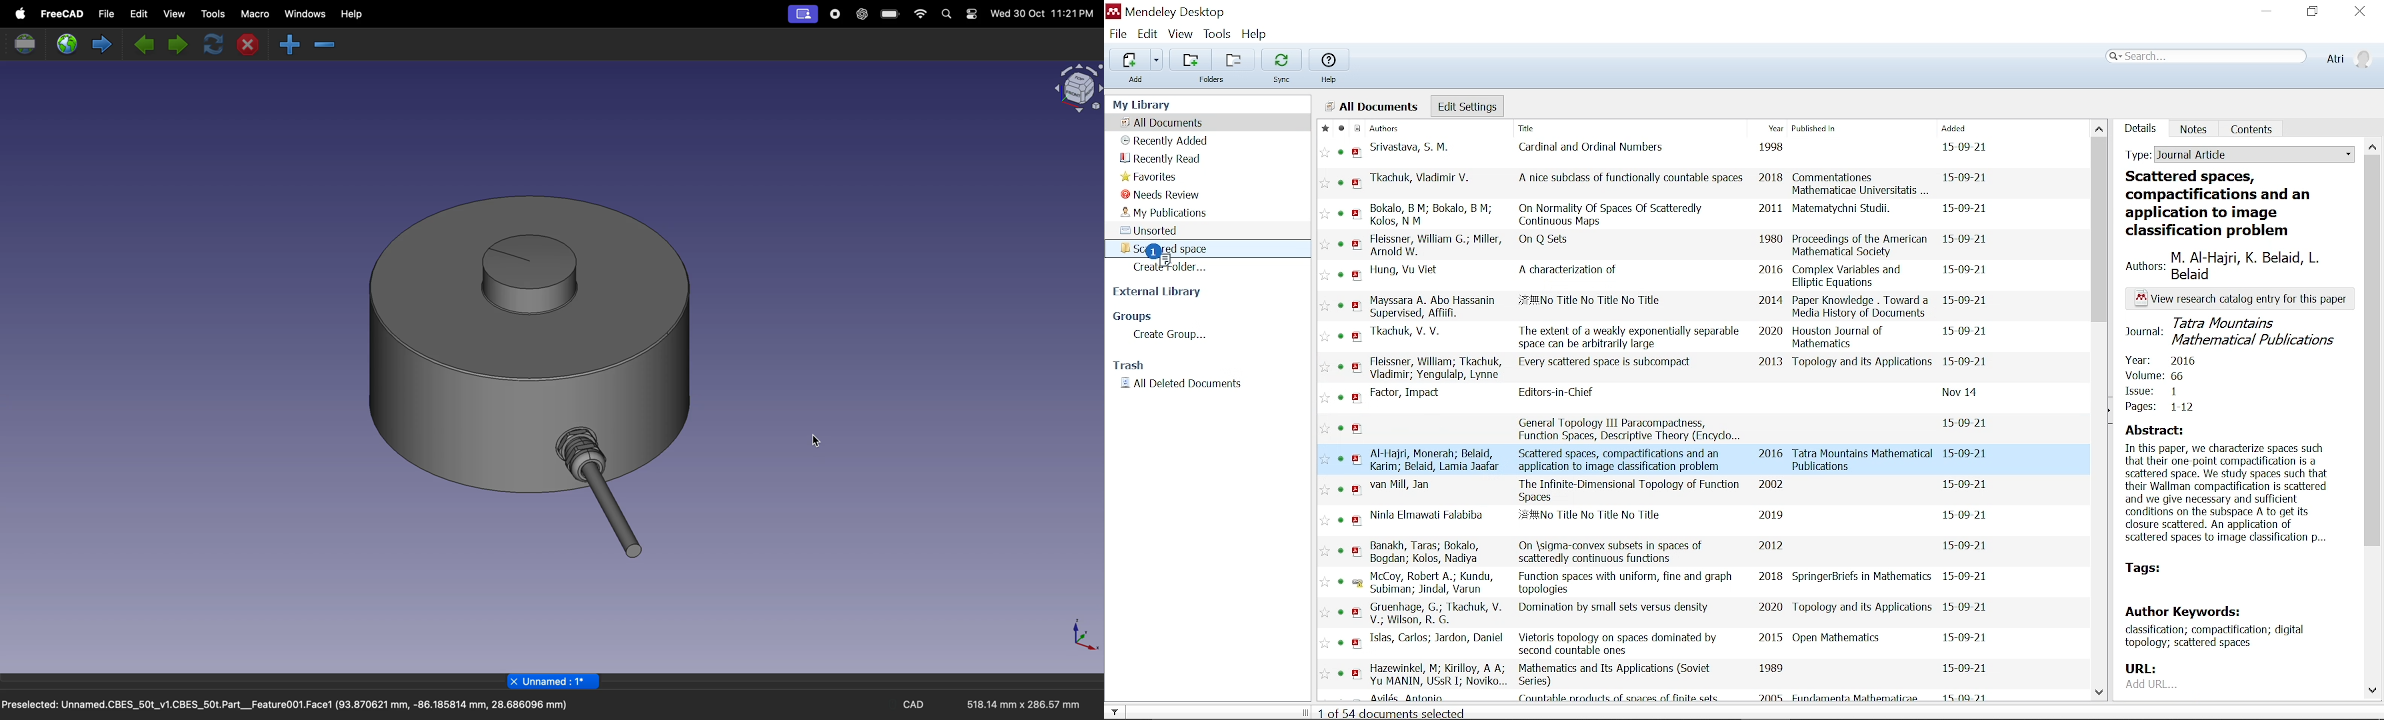 The width and height of the screenshot is (2408, 728). I want to click on Authors, so click(1401, 128).